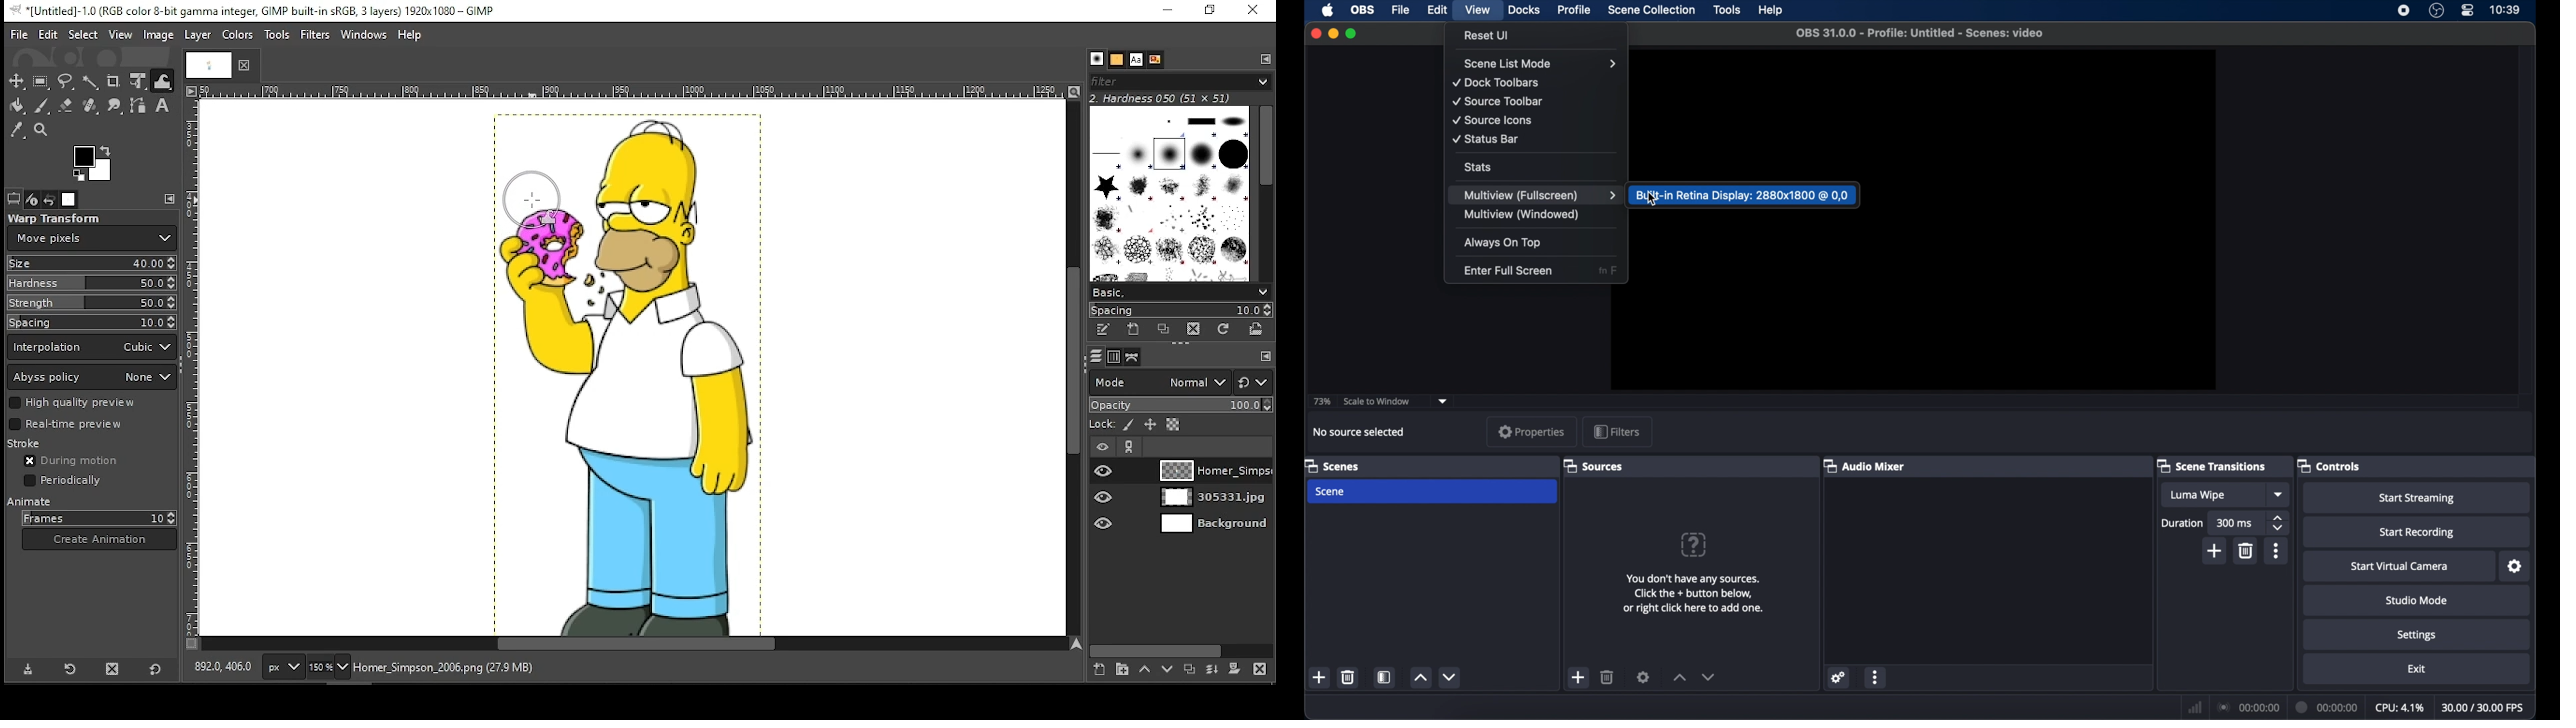  I want to click on edit, so click(1437, 10).